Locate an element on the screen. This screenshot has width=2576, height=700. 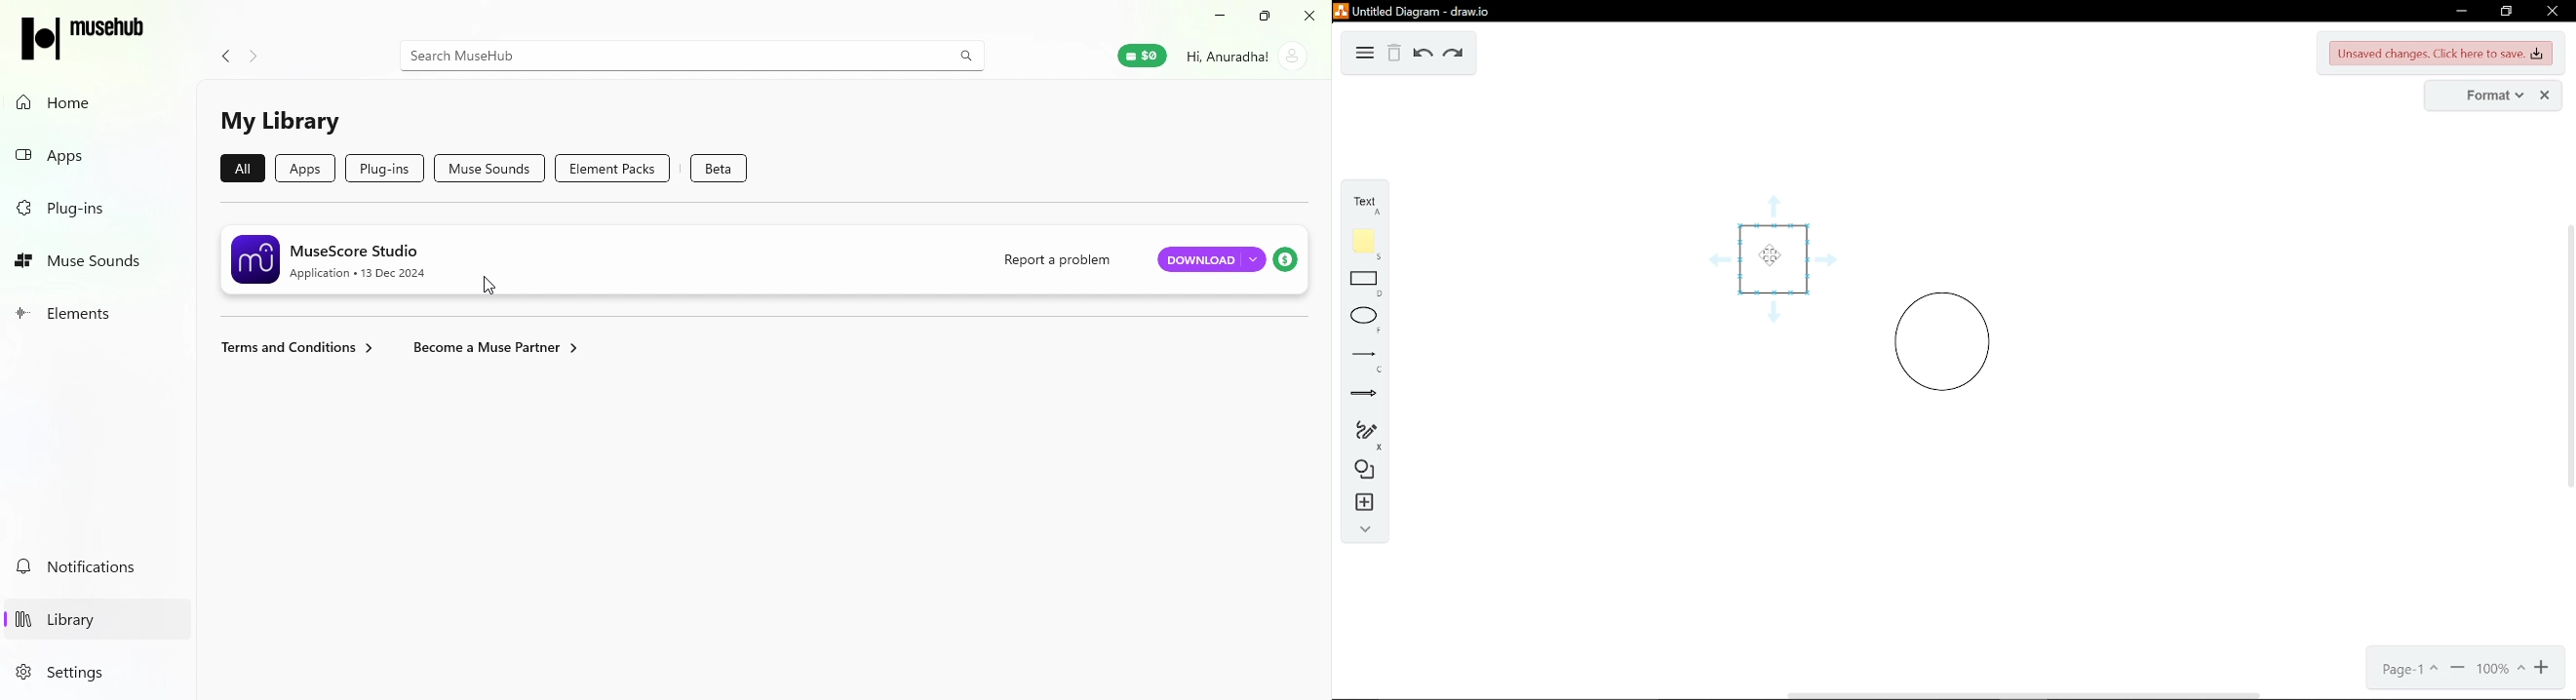
horizontal scrollbar is located at coordinates (2022, 695).